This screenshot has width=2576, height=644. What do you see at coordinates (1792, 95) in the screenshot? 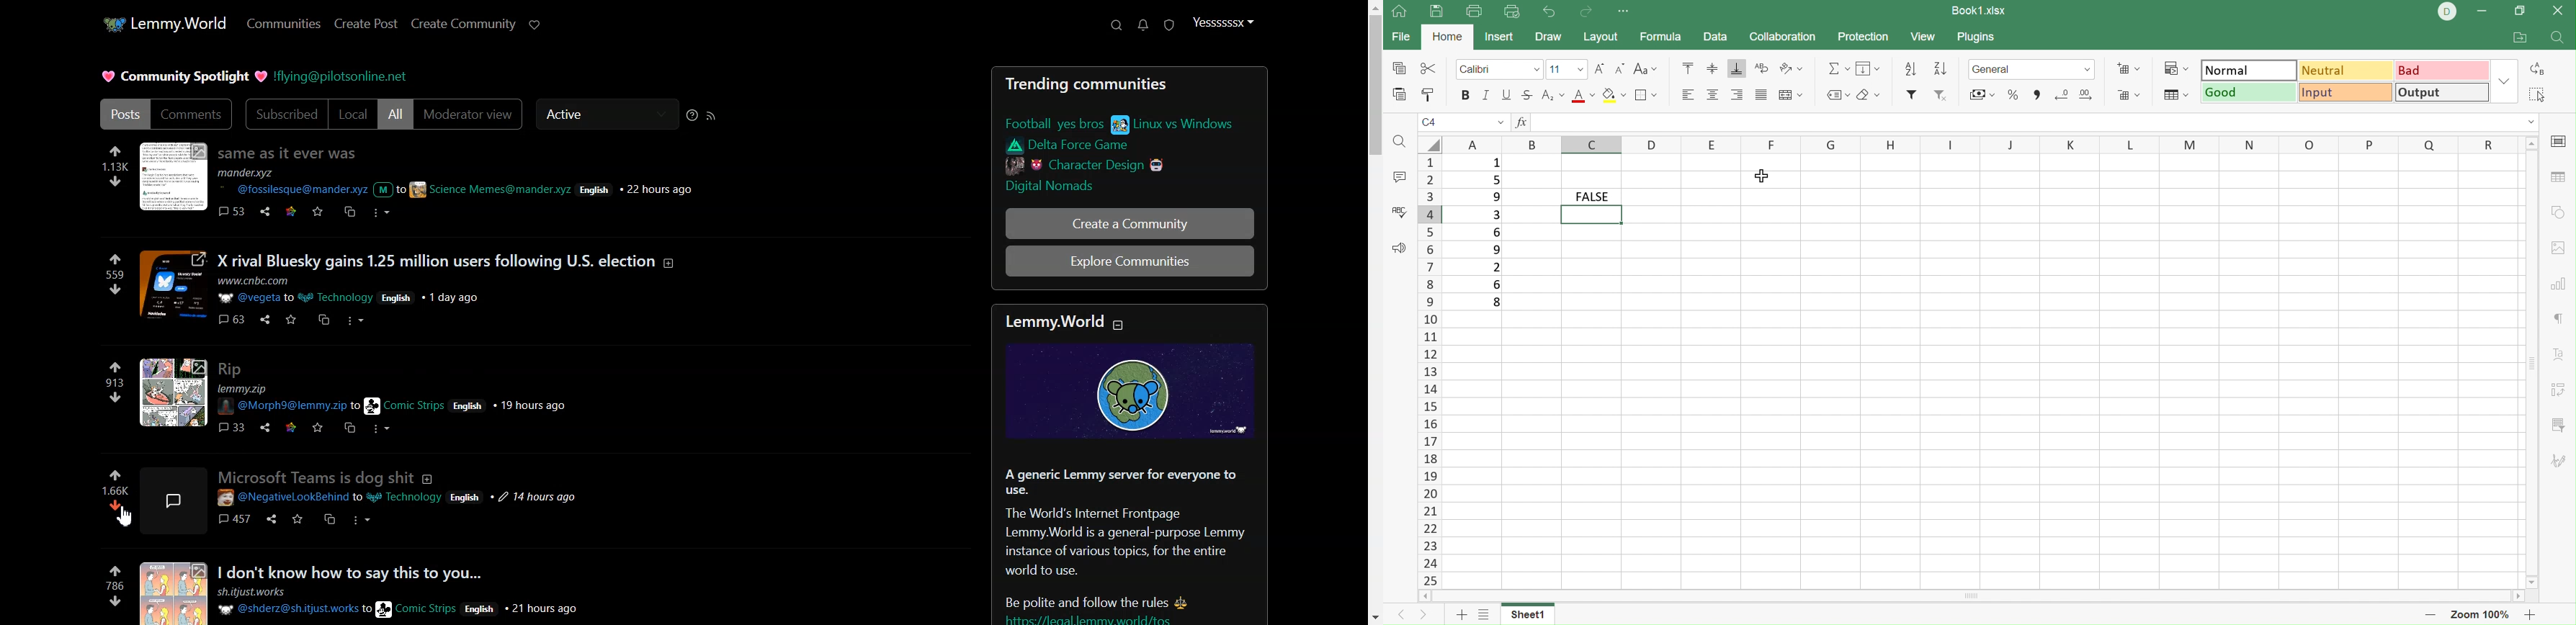
I see `Merge and ceter` at bounding box center [1792, 95].